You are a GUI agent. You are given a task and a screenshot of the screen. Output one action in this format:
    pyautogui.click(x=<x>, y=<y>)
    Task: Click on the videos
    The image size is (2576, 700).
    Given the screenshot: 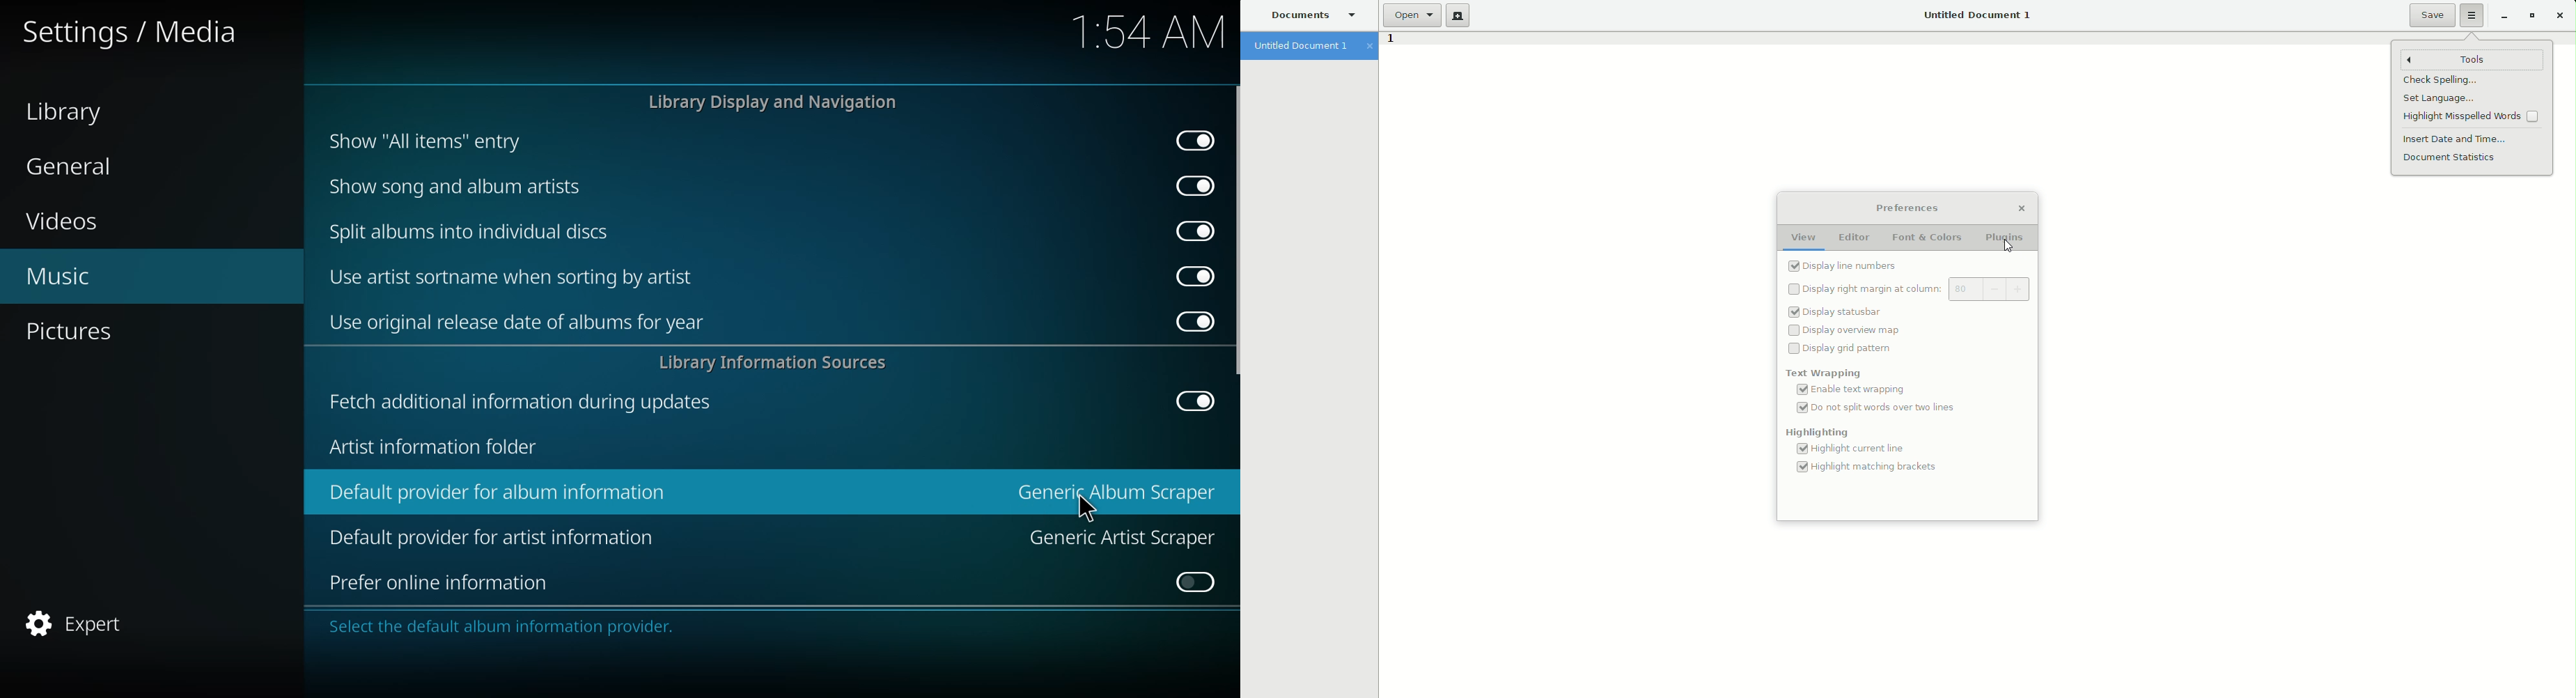 What is the action you would take?
    pyautogui.click(x=67, y=222)
    